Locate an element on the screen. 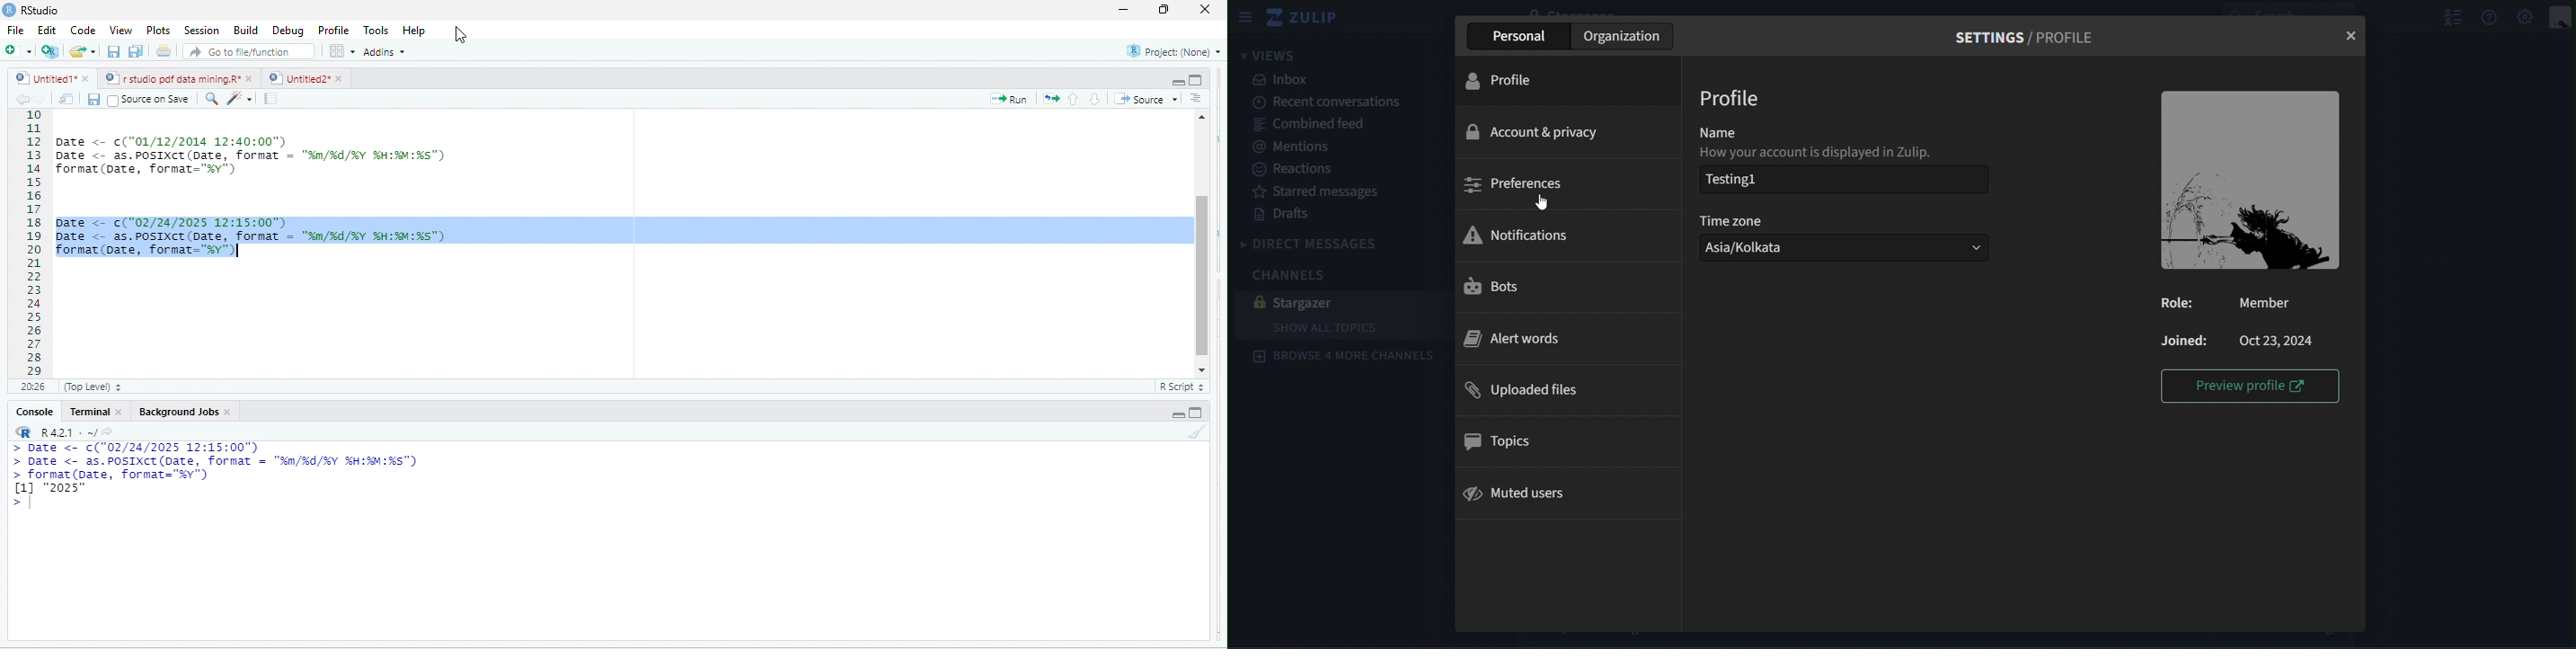 Image resolution: width=2576 pixels, height=672 pixels. profile is located at coordinates (1510, 82).